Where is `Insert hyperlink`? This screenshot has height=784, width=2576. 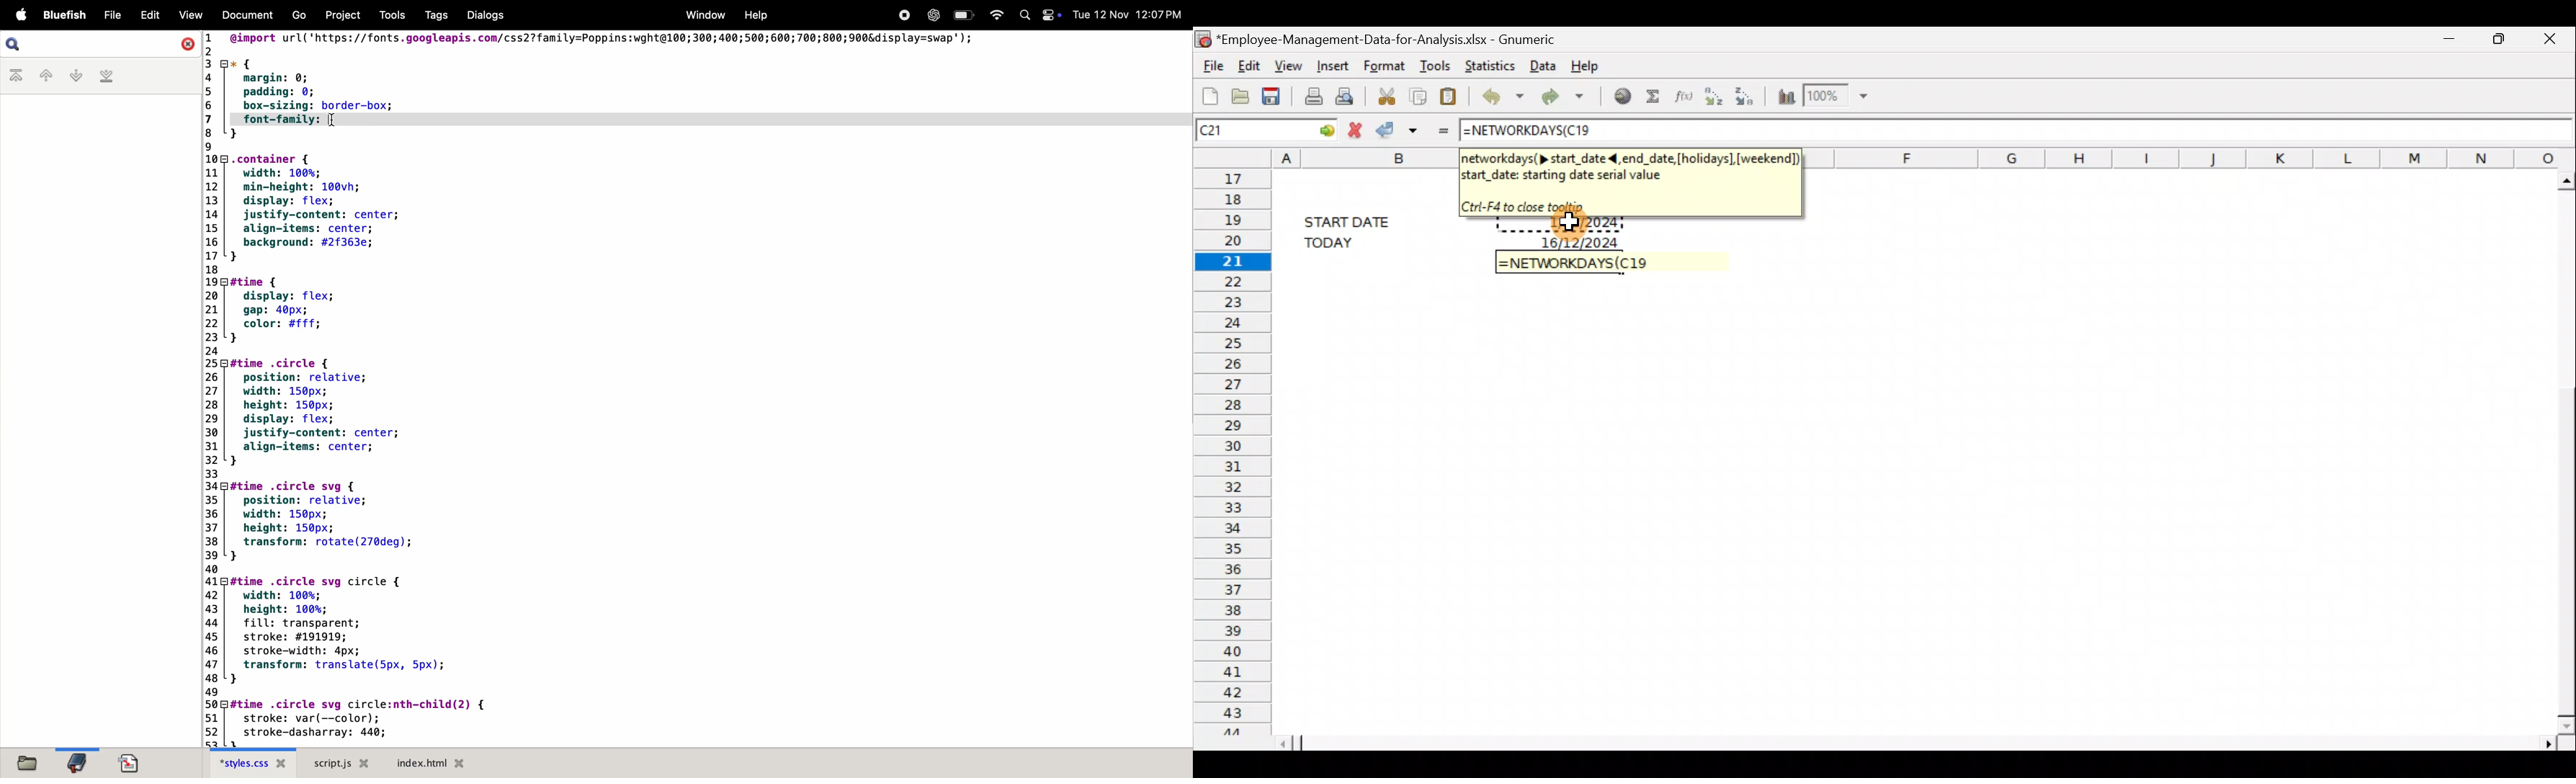 Insert hyperlink is located at coordinates (1617, 97).